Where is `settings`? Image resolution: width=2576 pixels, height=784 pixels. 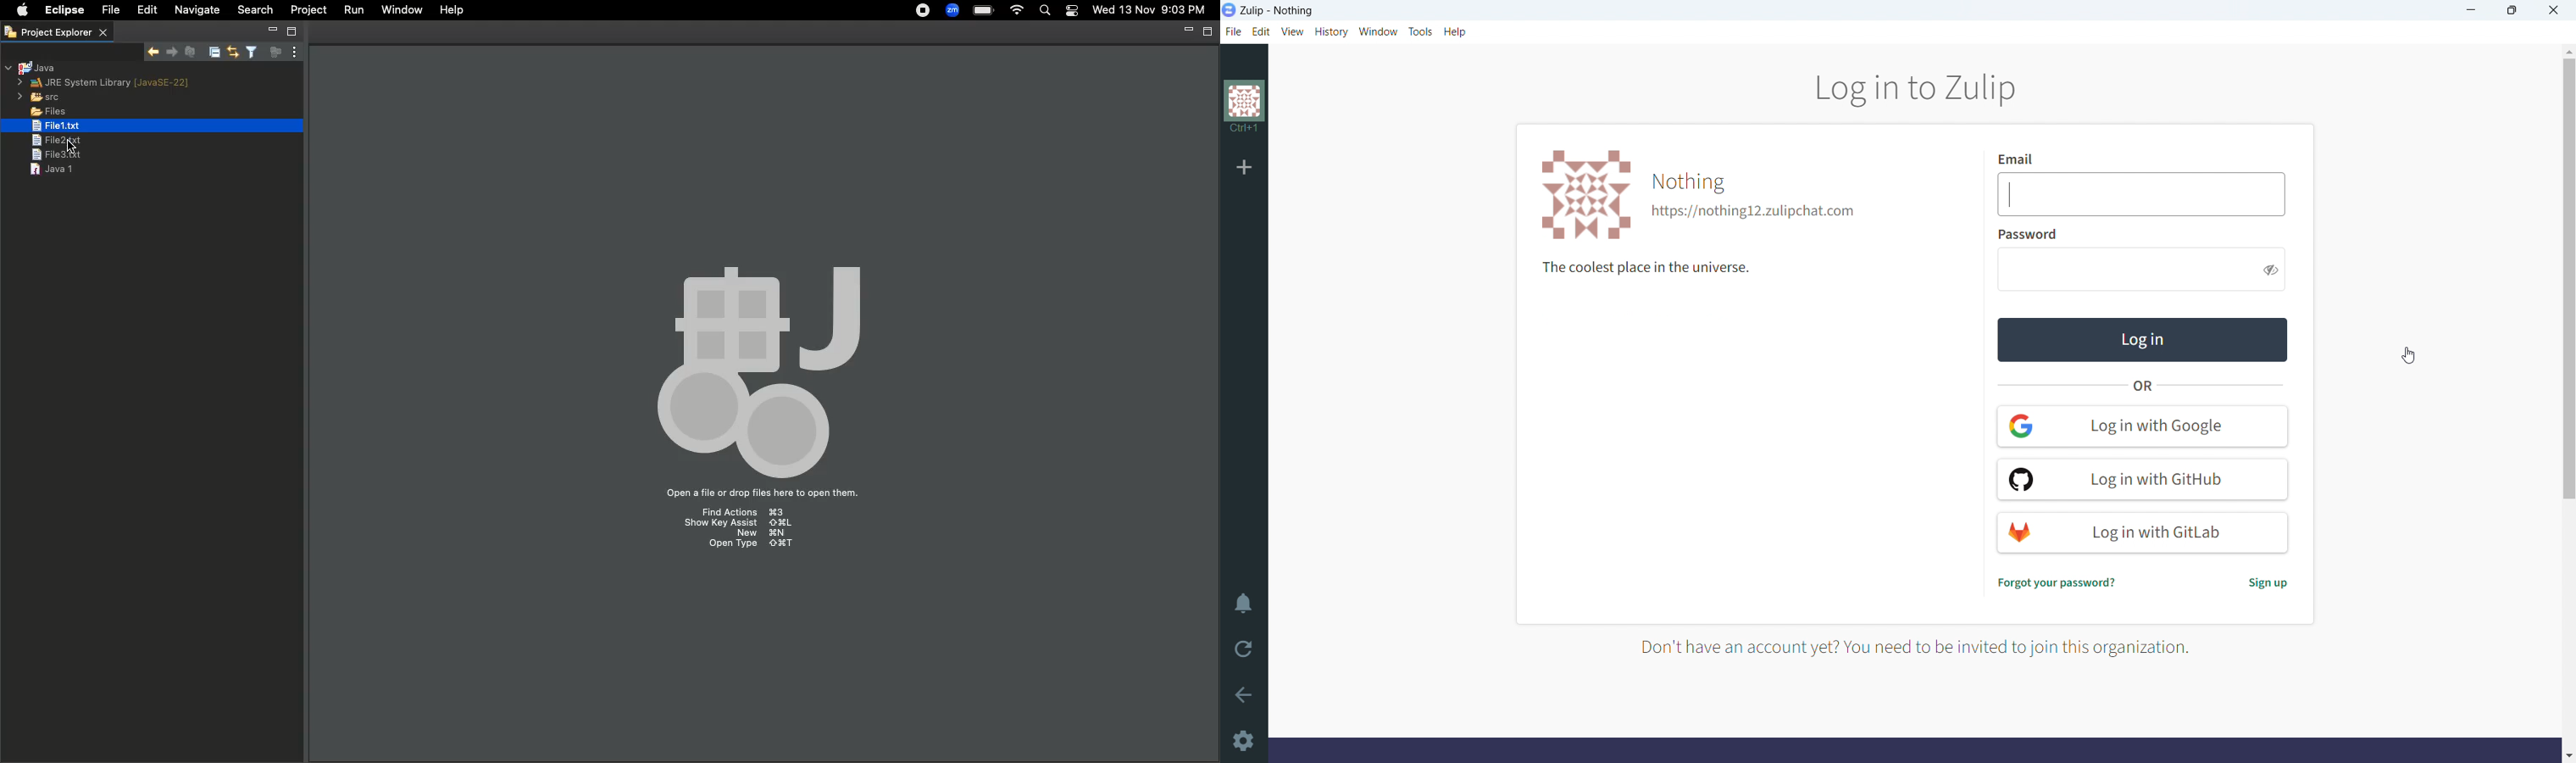
settings is located at coordinates (1246, 741).